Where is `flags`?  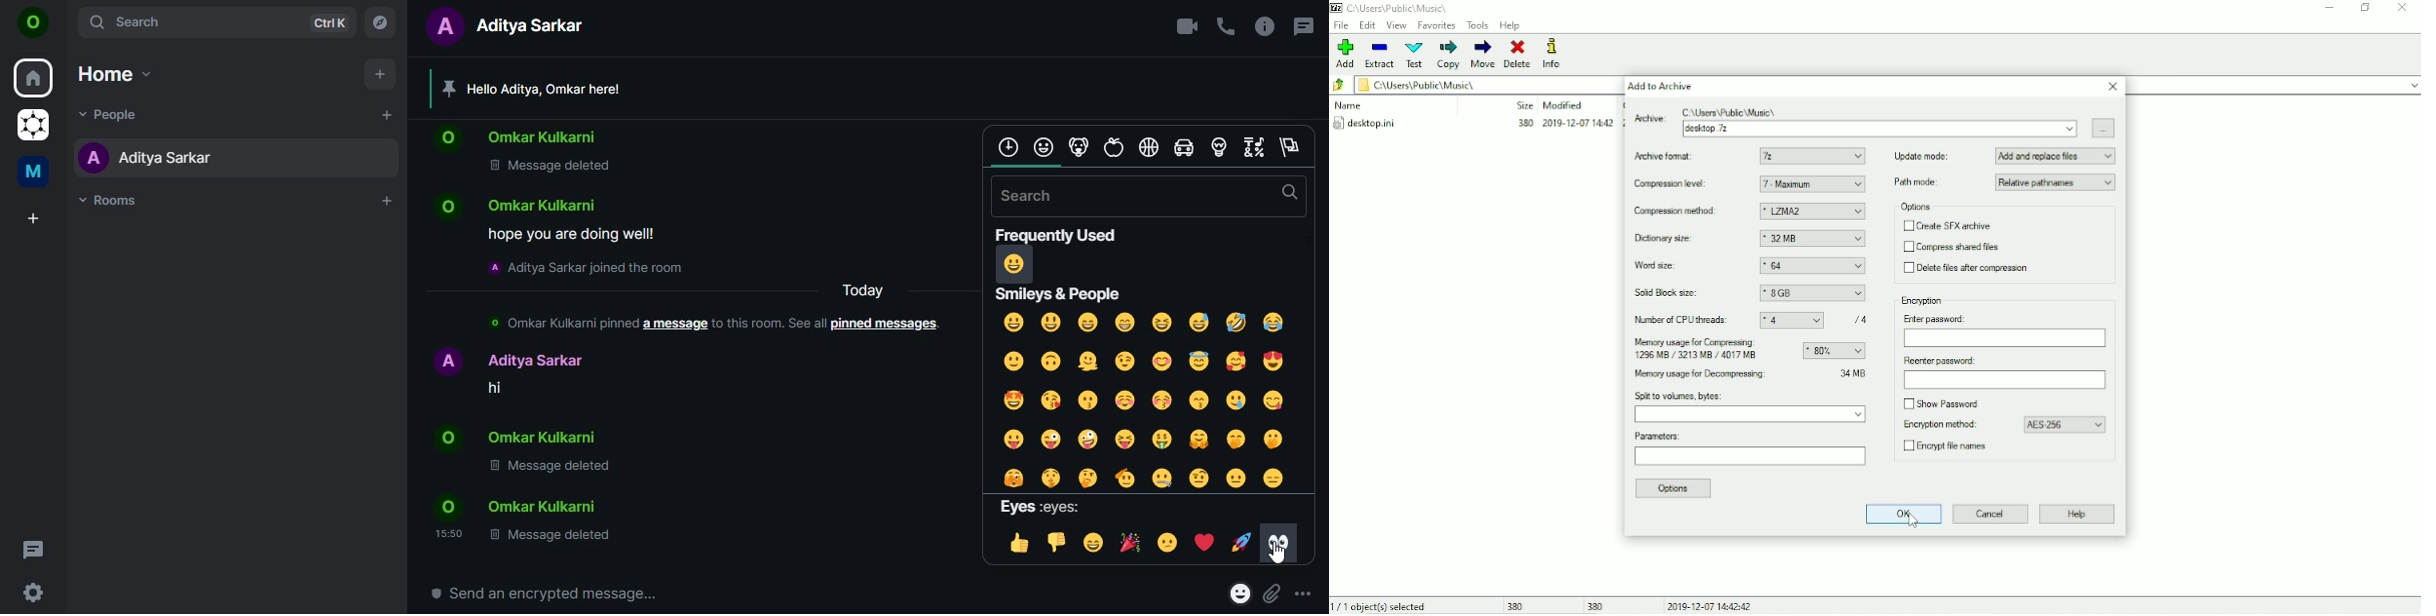
flags is located at coordinates (1289, 149).